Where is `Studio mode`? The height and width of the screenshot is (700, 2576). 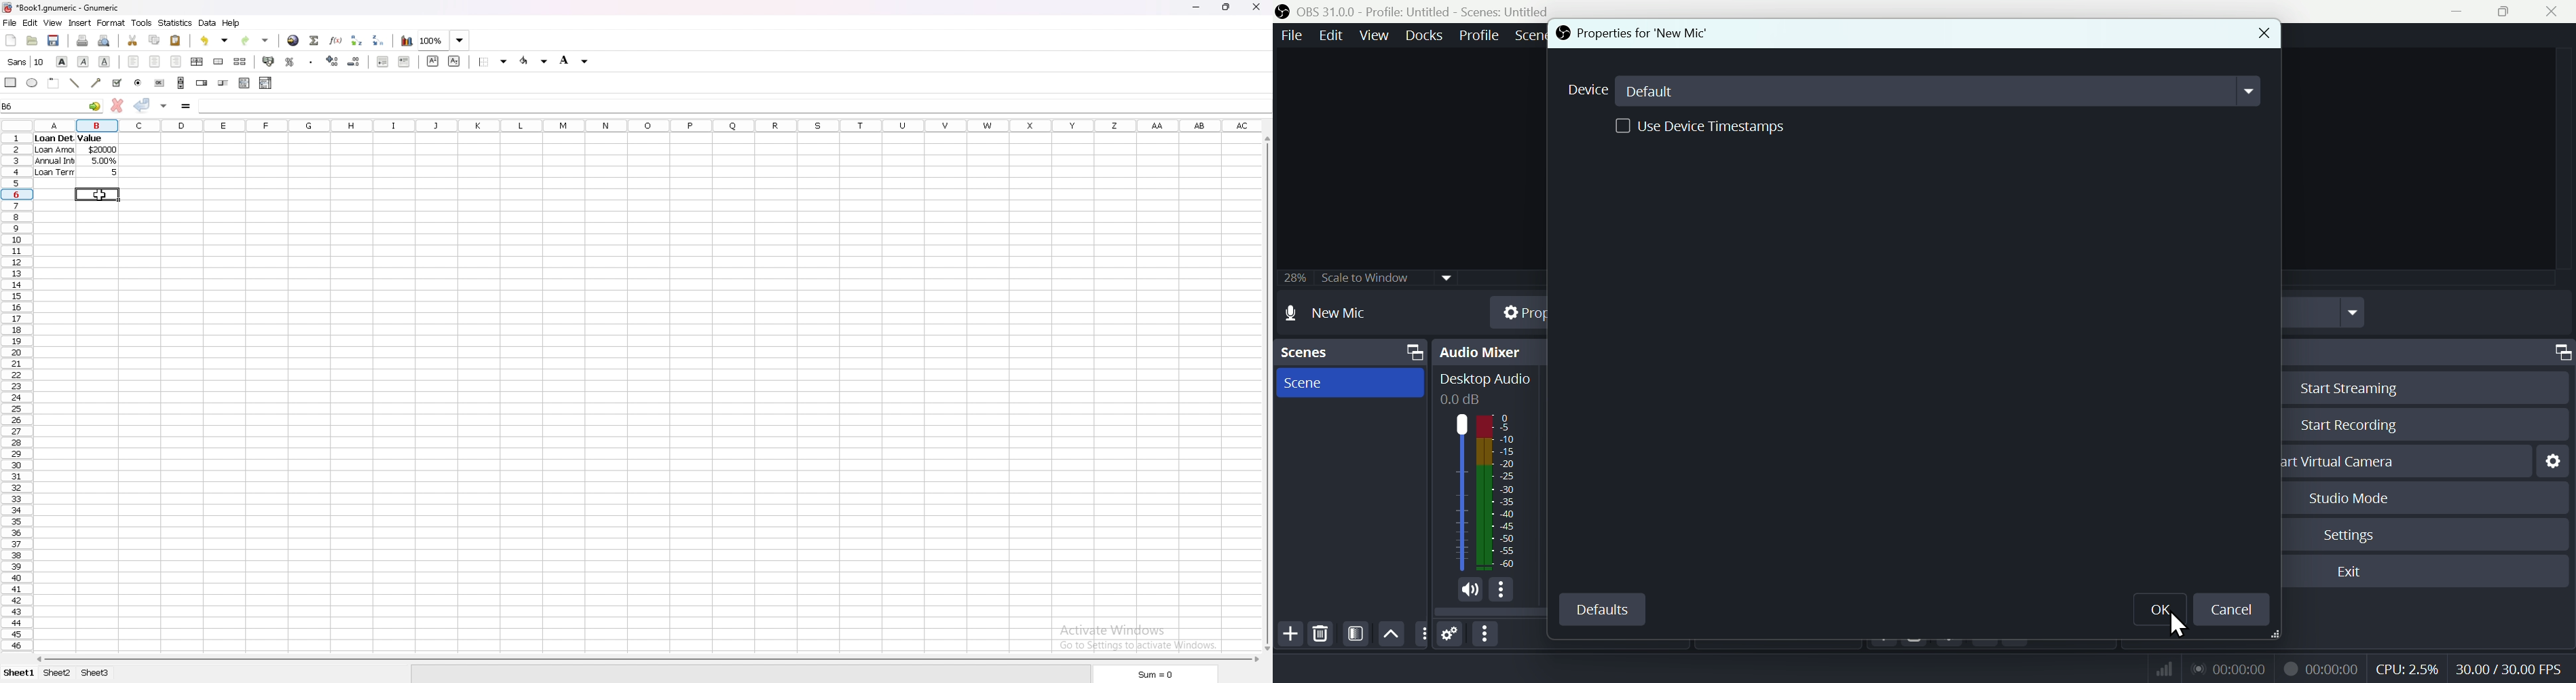 Studio mode is located at coordinates (2350, 498).